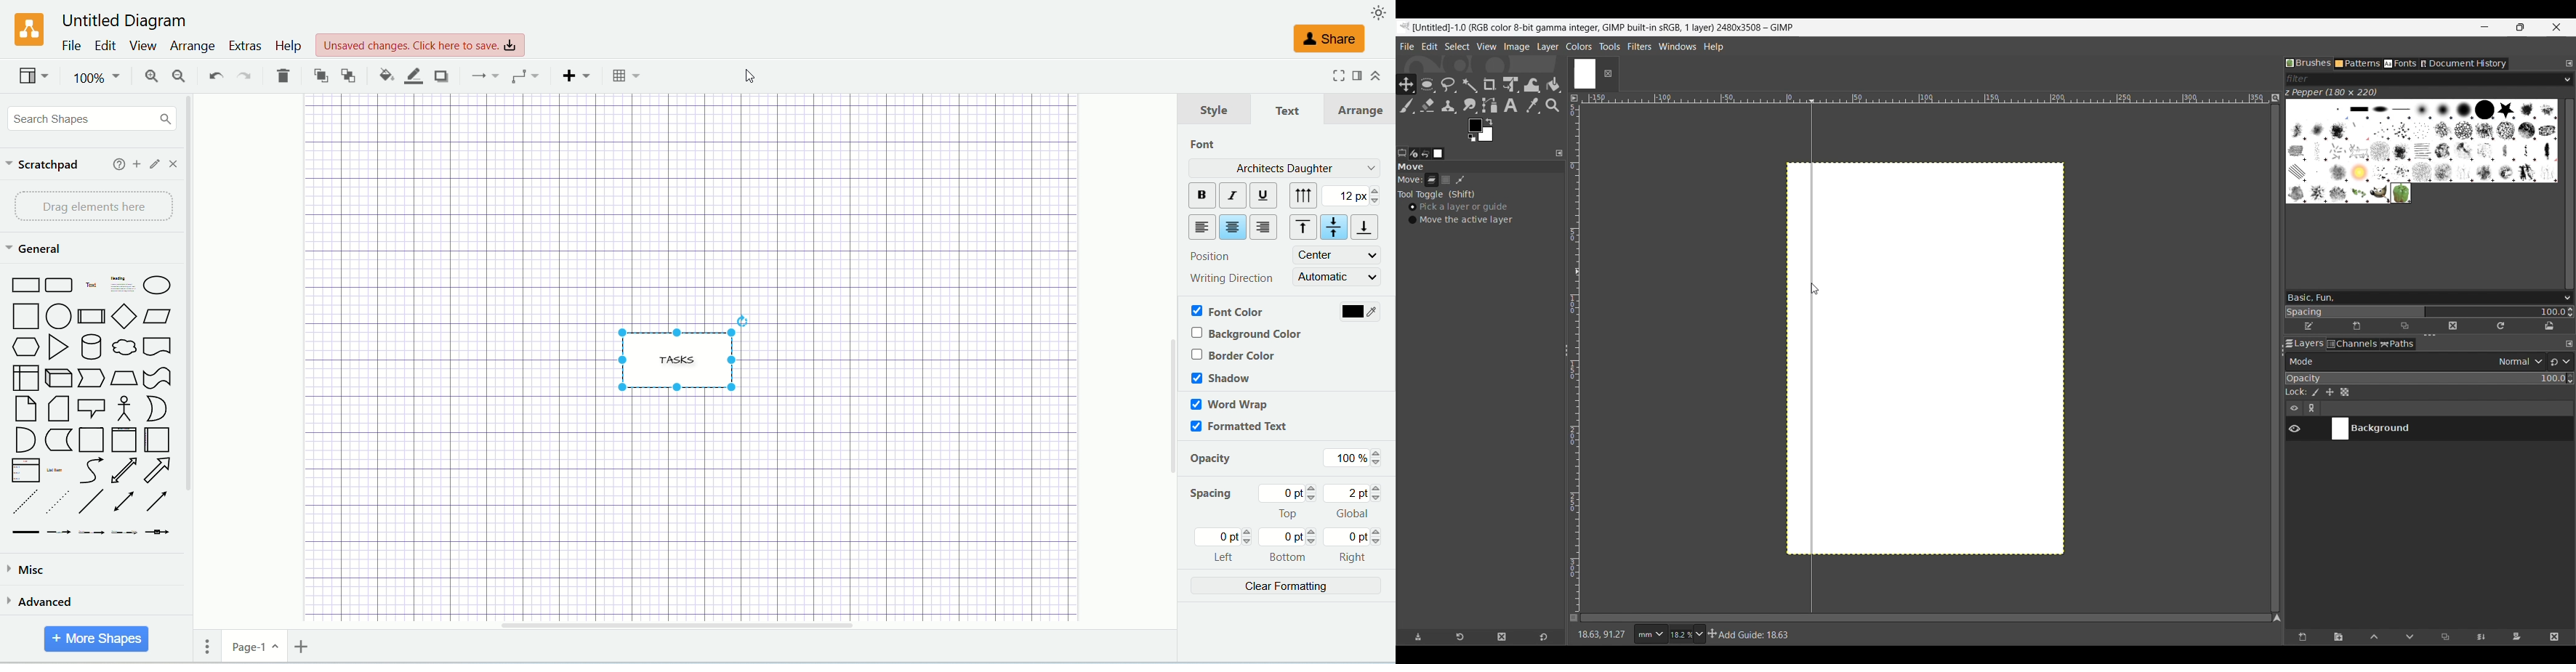 This screenshot has height=672, width=2576. I want to click on Hexagon, so click(23, 347).